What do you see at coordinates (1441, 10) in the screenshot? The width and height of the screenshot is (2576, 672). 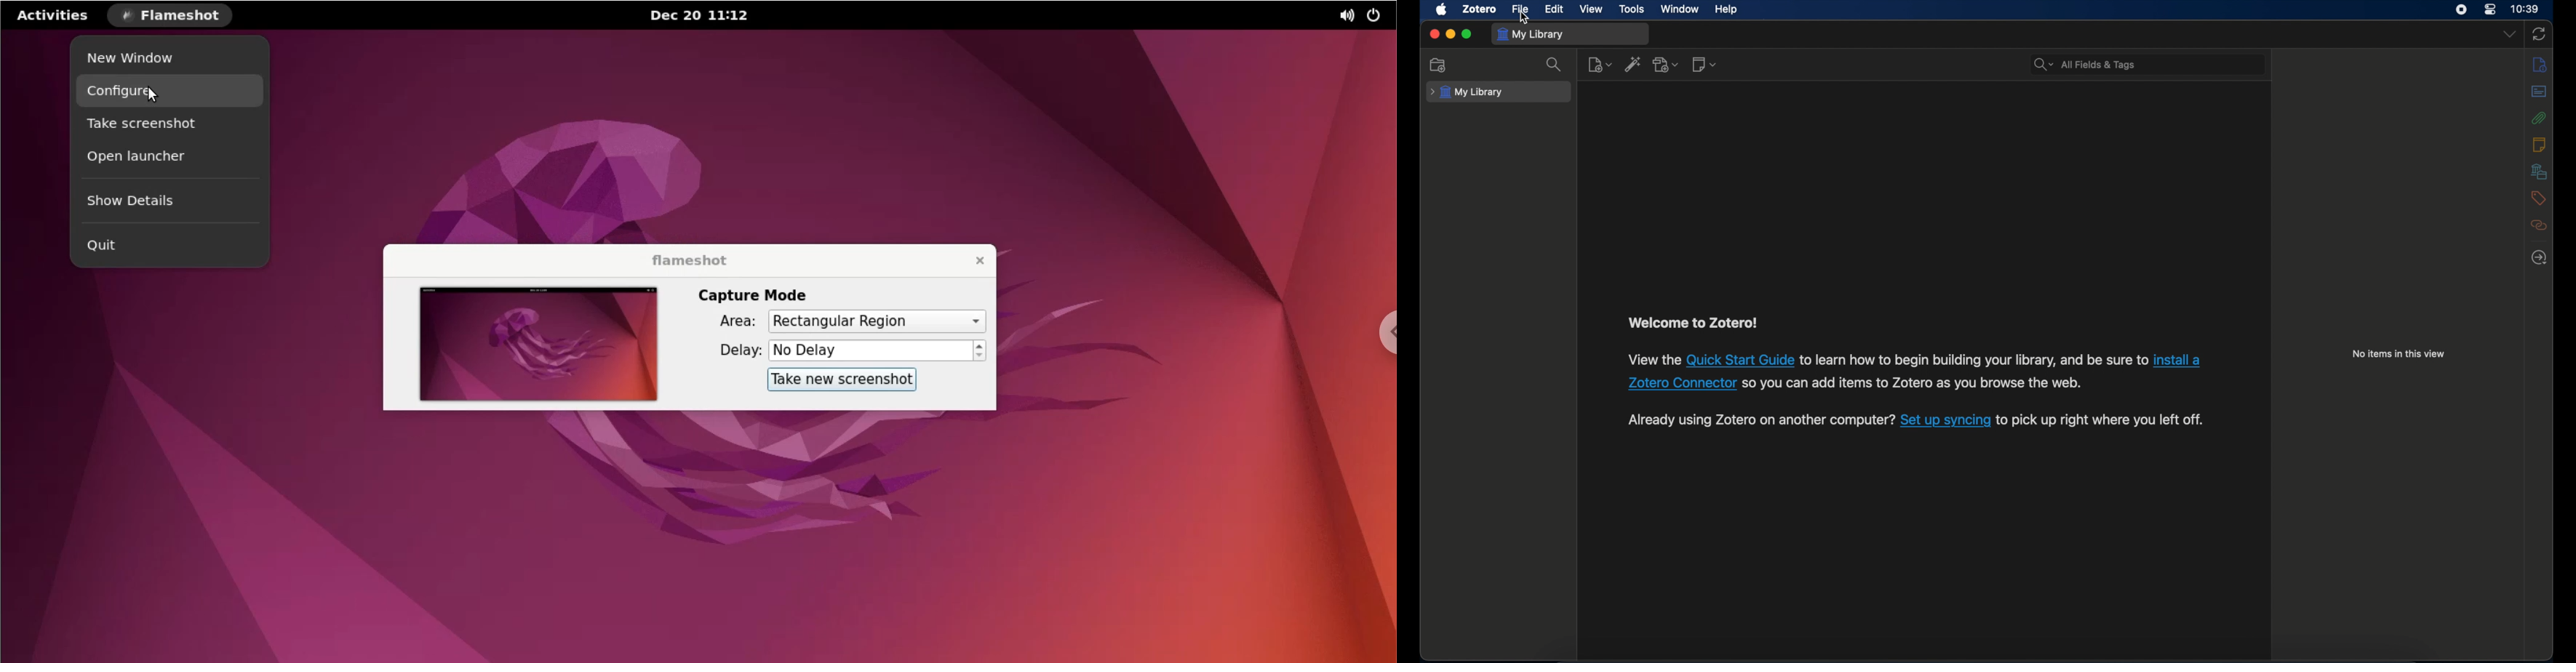 I see `apple` at bounding box center [1441, 10].